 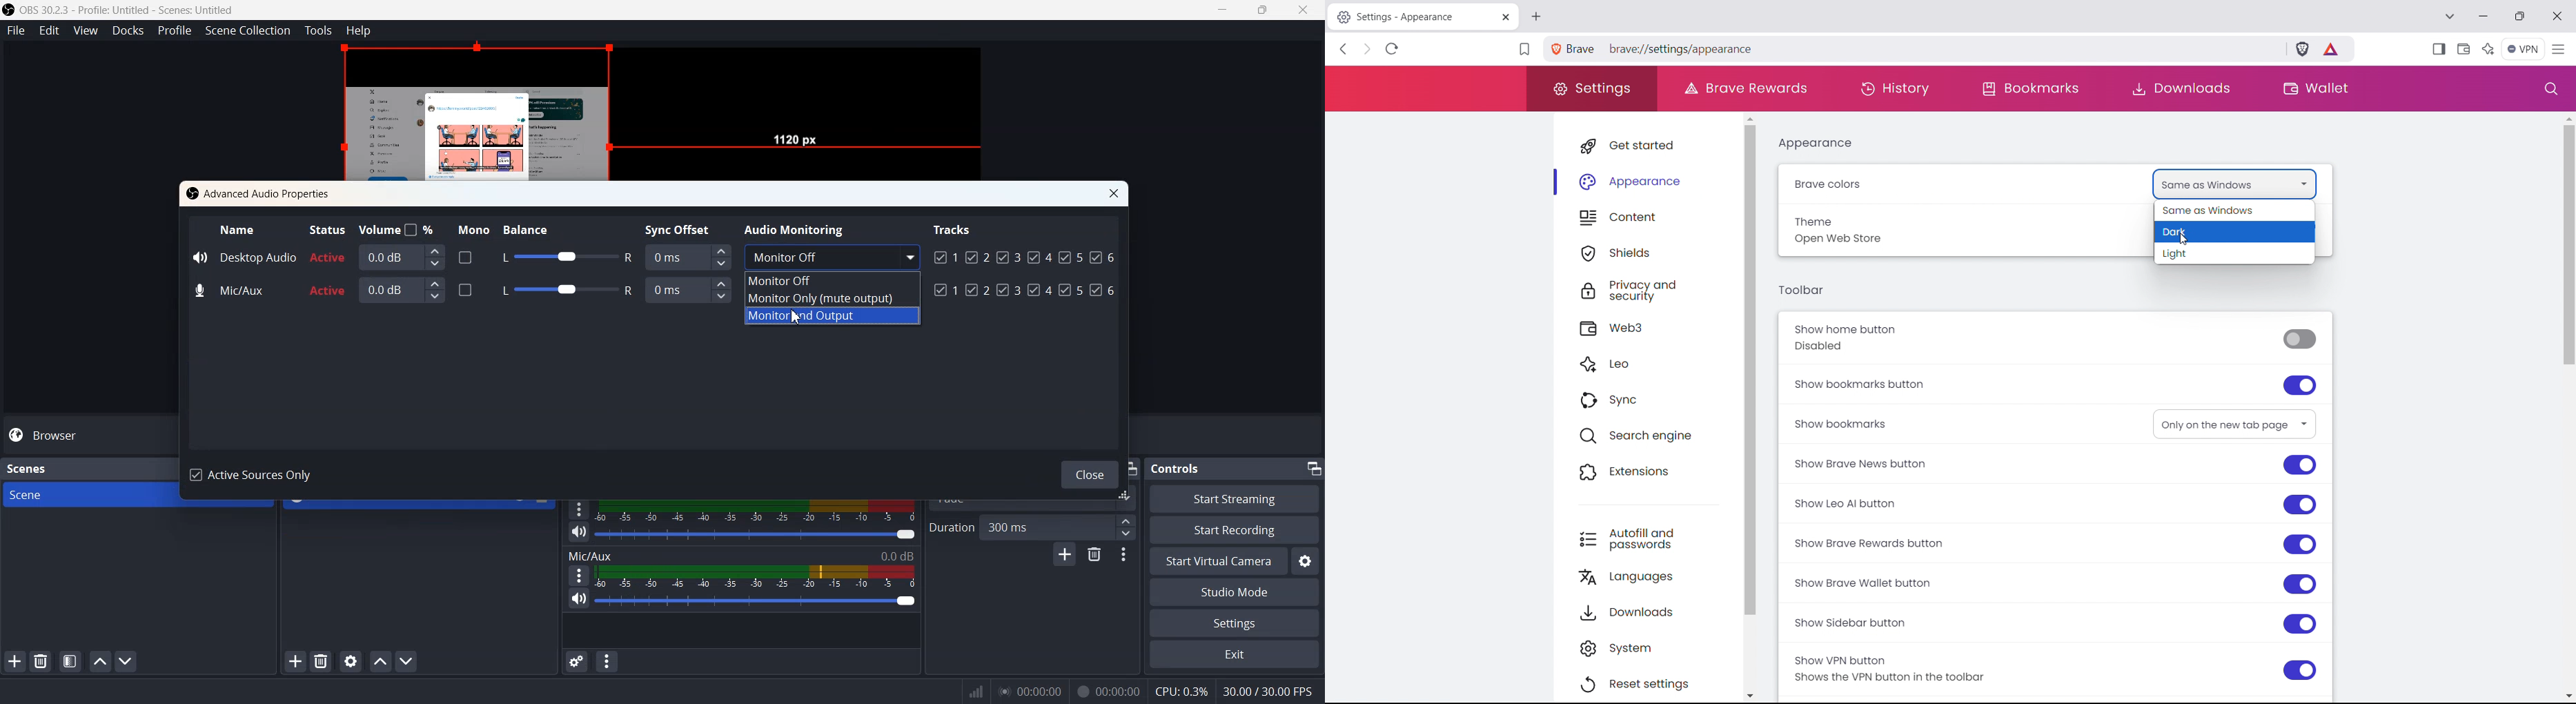 What do you see at coordinates (1059, 527) in the screenshot?
I see `300 ms` at bounding box center [1059, 527].